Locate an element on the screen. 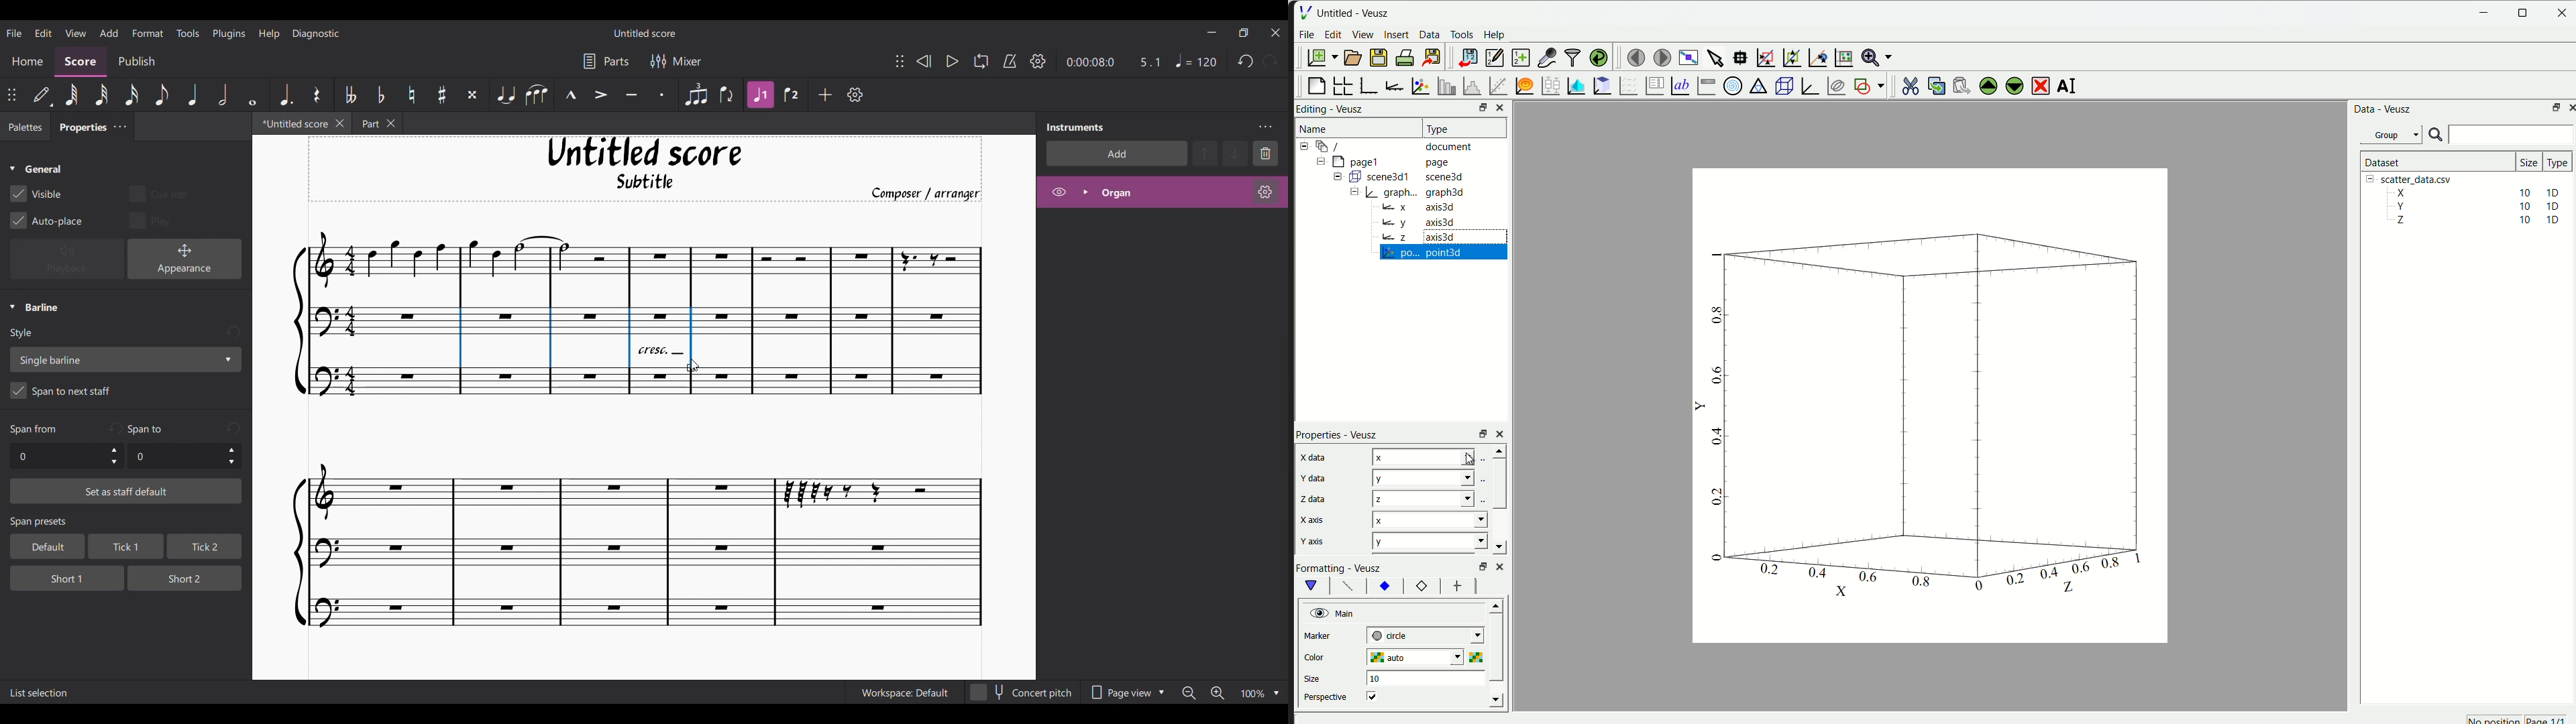  fit function to data is located at coordinates (1497, 85).